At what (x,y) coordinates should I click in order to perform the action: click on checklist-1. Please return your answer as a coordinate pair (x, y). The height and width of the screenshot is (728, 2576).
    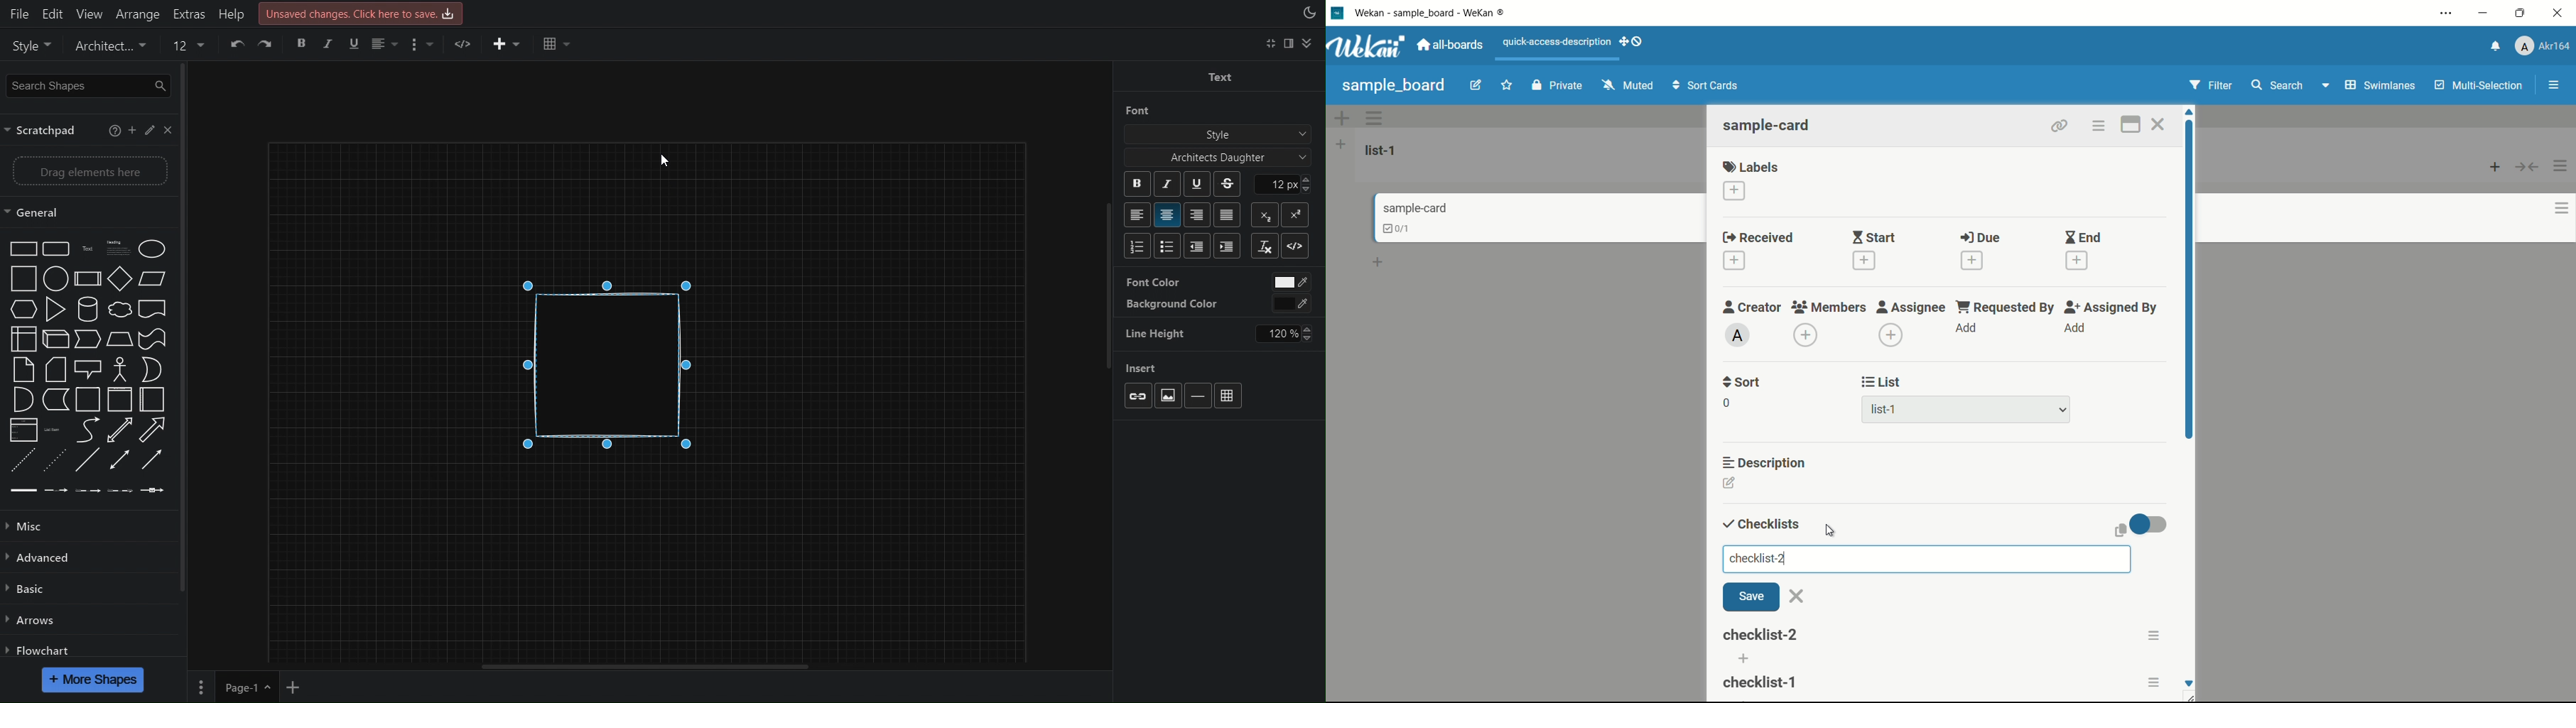
    Looking at the image, I should click on (1761, 635).